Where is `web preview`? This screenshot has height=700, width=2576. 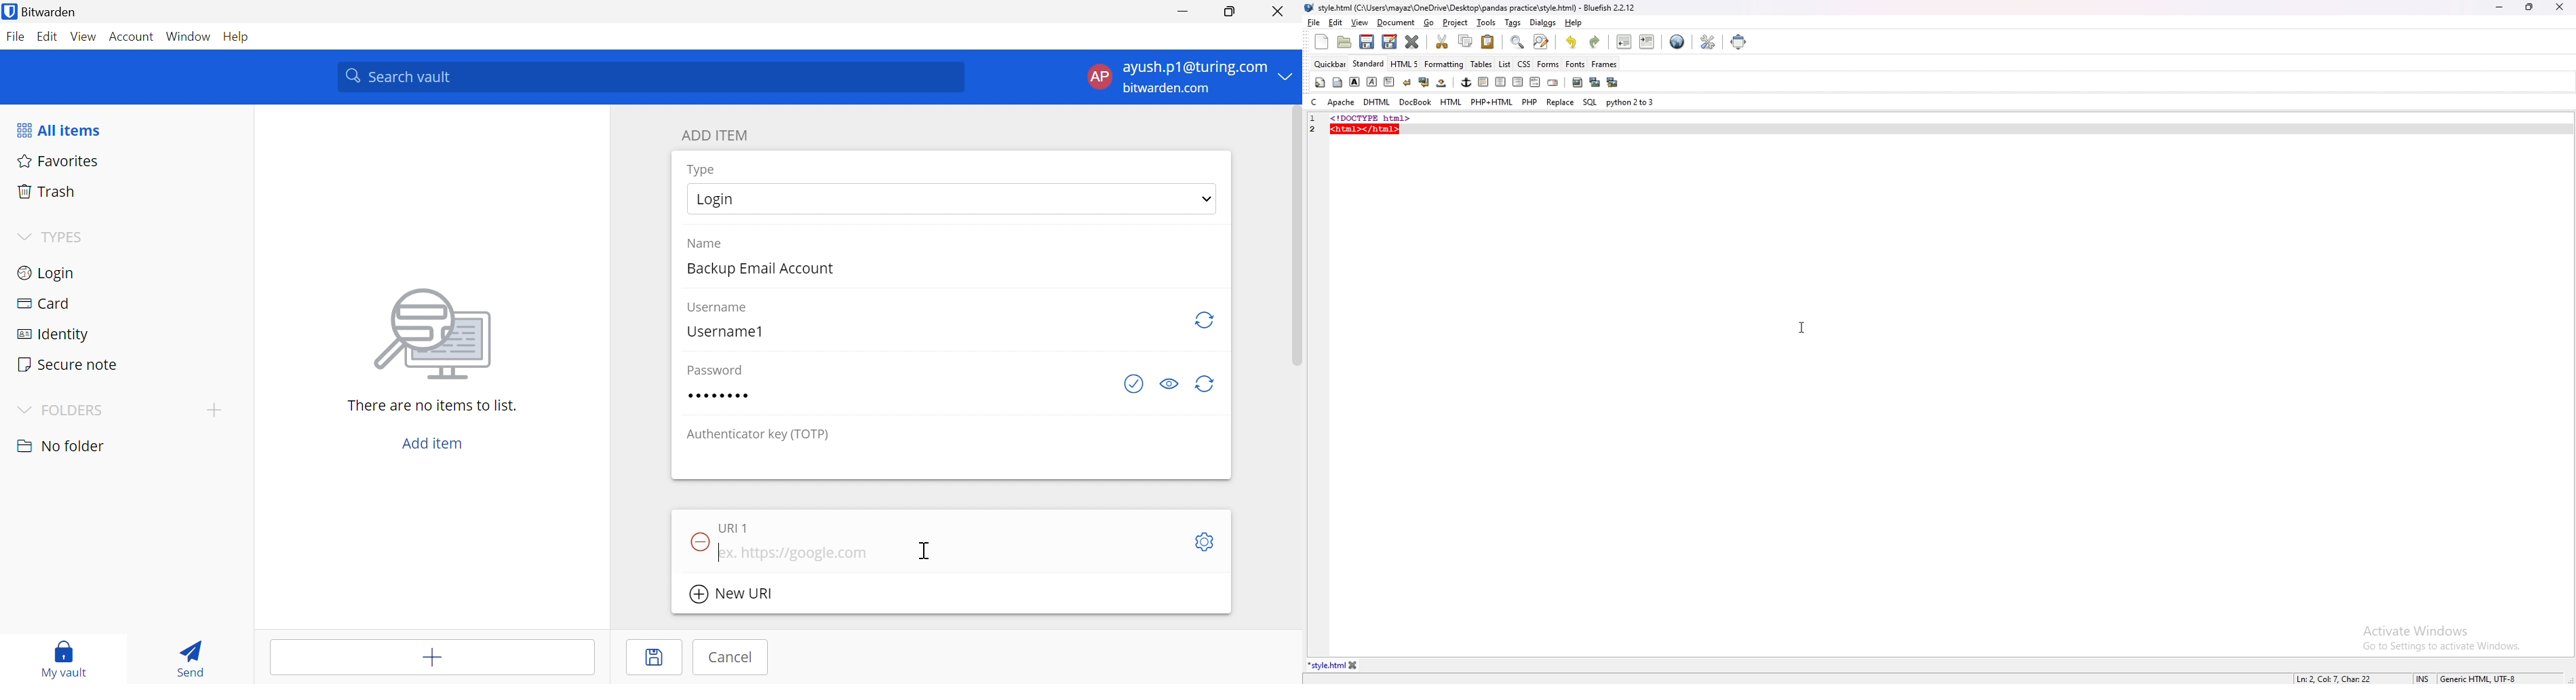
web preview is located at coordinates (1677, 42).